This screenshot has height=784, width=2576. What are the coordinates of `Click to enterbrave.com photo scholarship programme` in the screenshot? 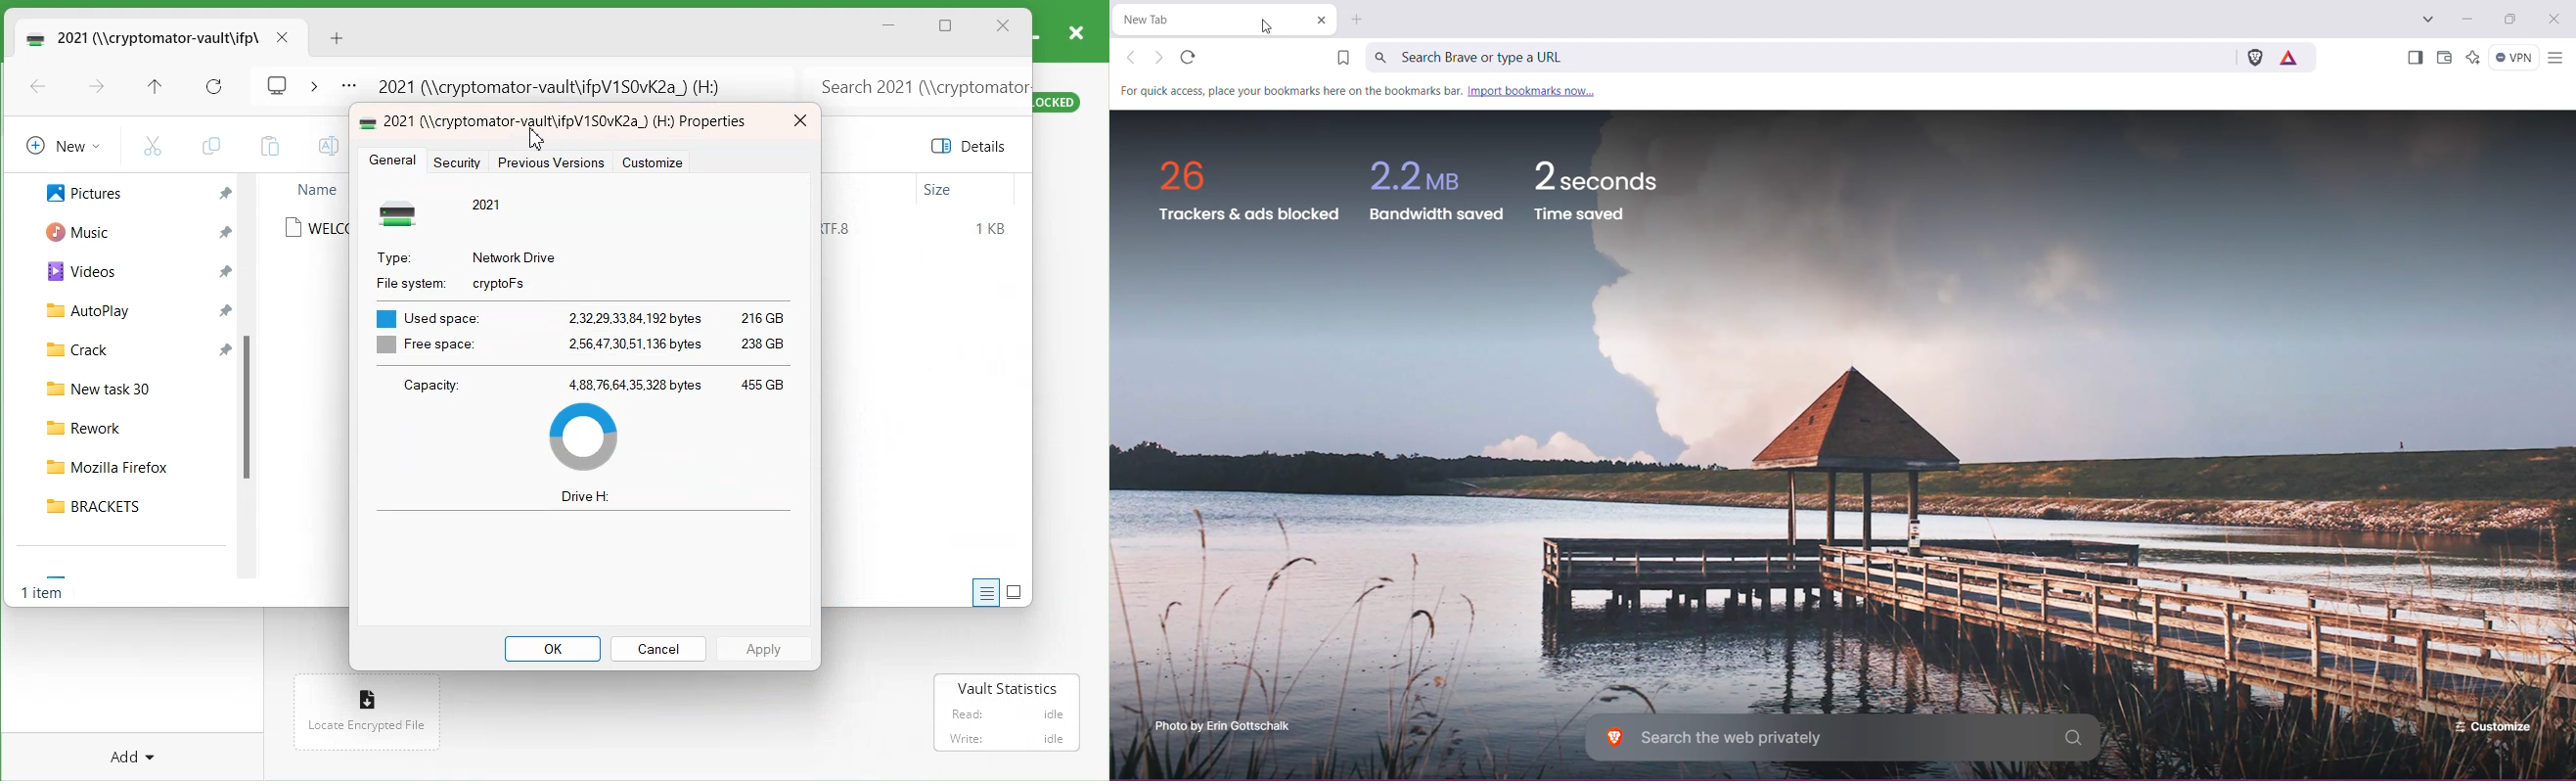 It's located at (1224, 724).